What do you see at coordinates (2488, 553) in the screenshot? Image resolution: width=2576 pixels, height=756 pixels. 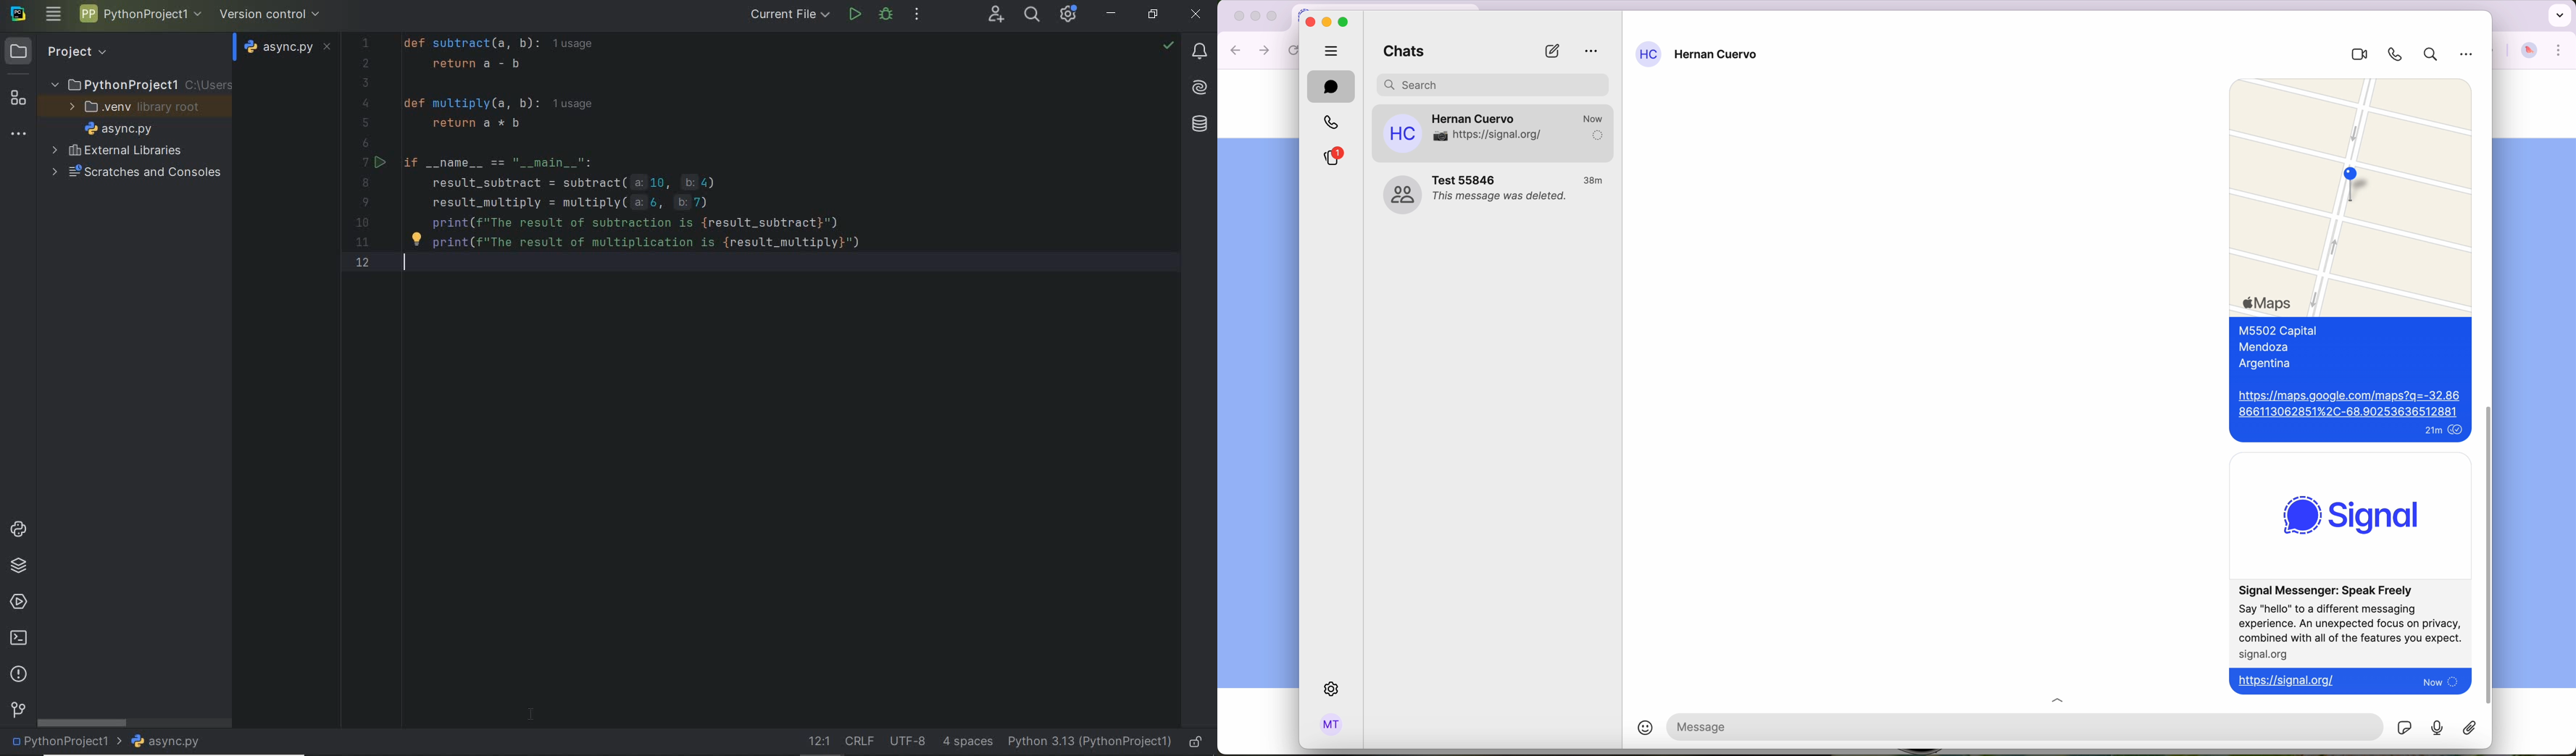 I see `scroll` at bounding box center [2488, 553].